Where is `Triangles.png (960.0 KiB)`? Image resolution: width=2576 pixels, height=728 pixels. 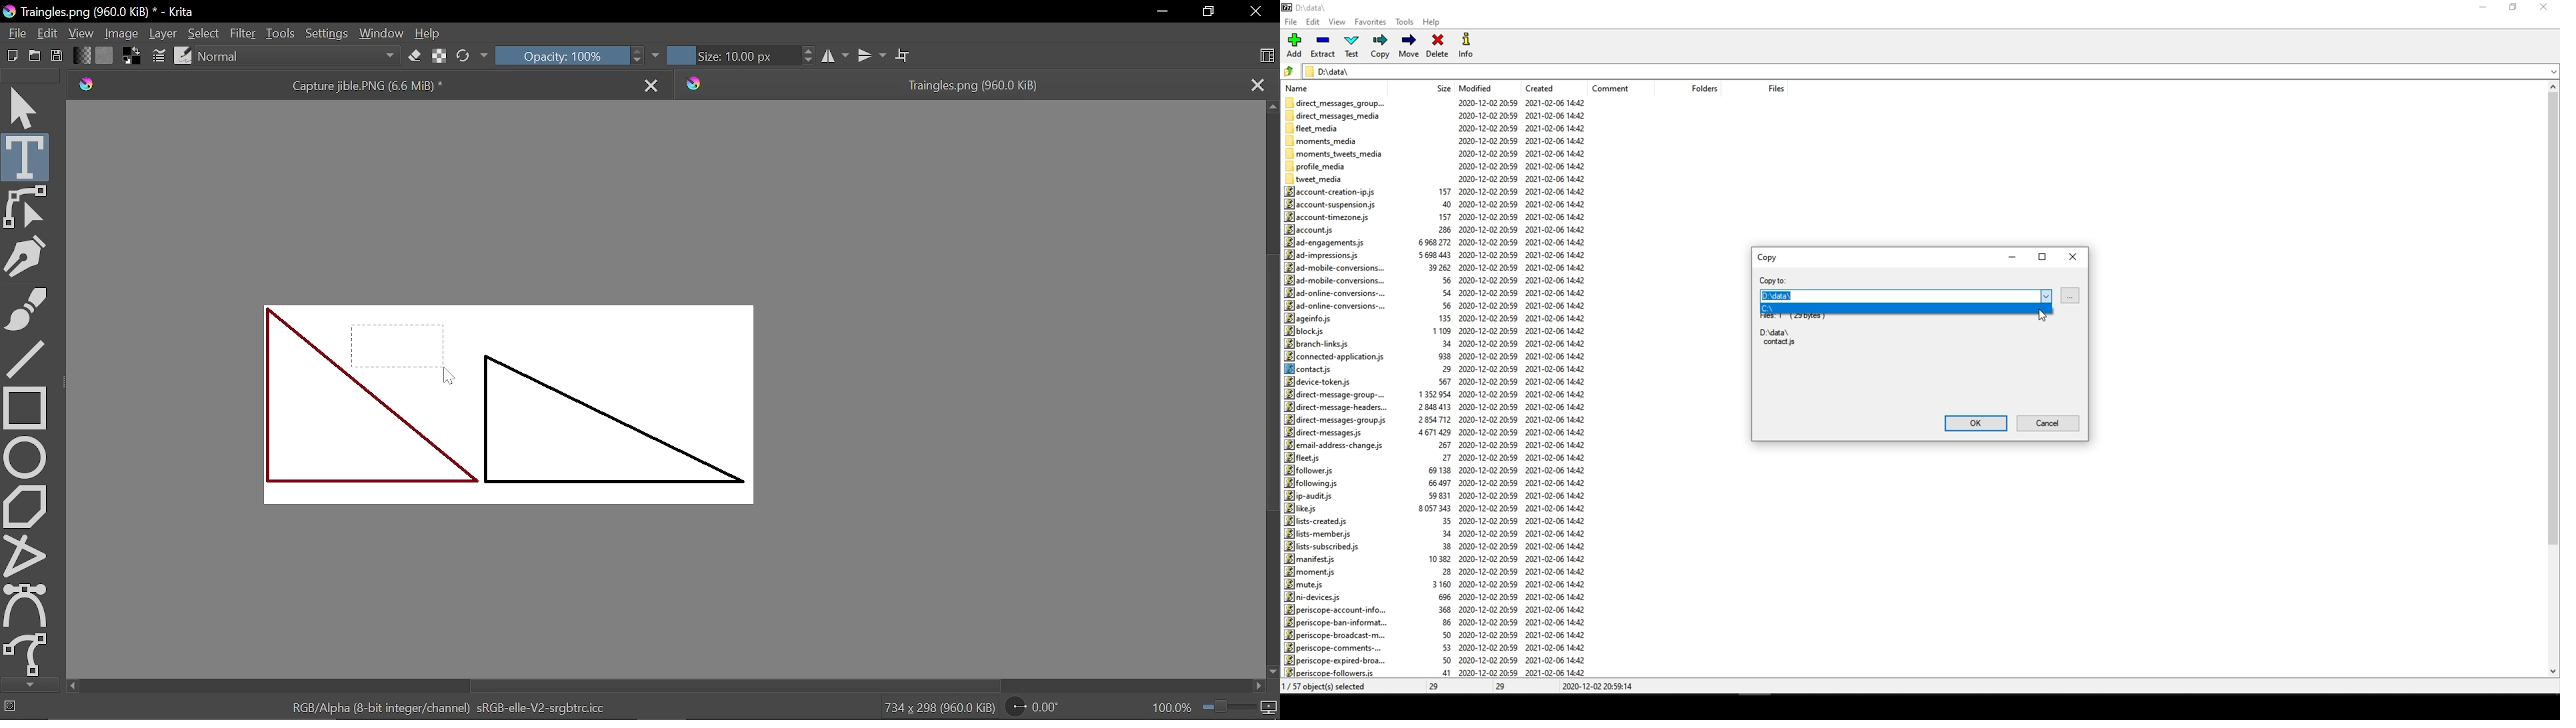
Triangles.png (960.0 KiB) is located at coordinates (117, 12).